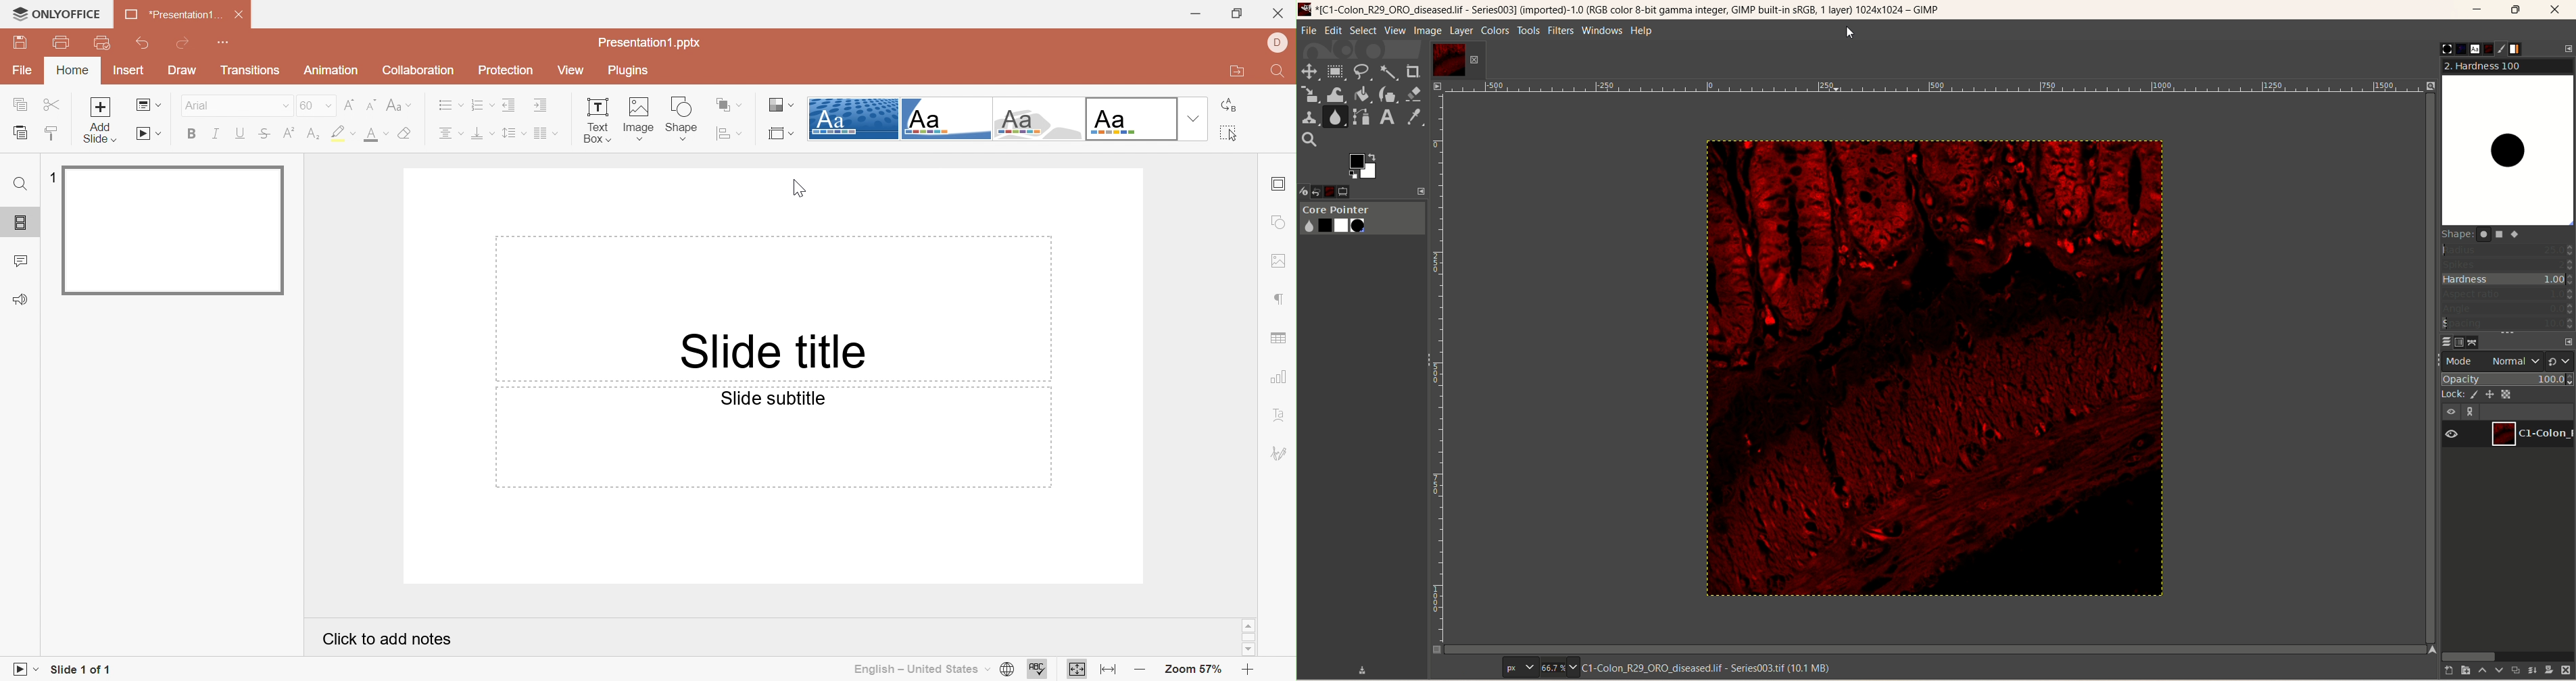 The height and width of the screenshot is (700, 2576). I want to click on lock alpha channel, so click(2514, 394).